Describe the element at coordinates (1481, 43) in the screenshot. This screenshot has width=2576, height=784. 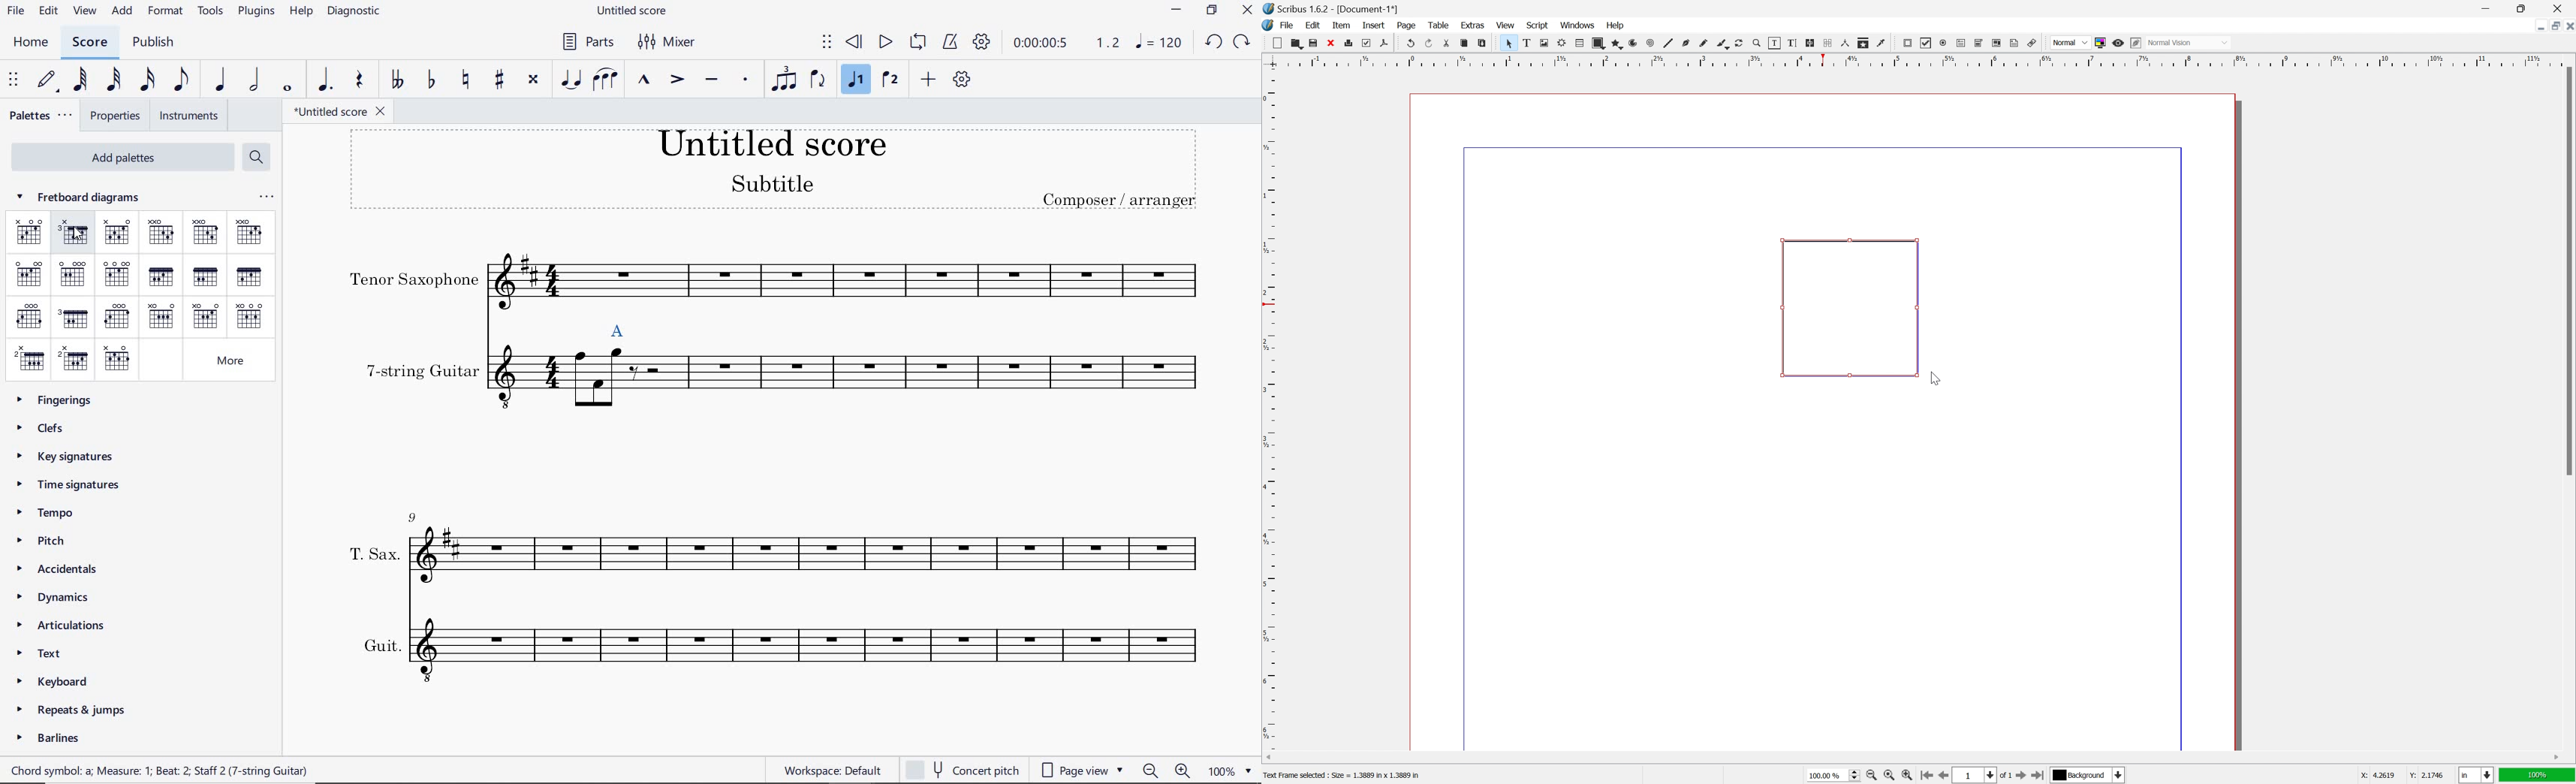
I see `paste` at that location.